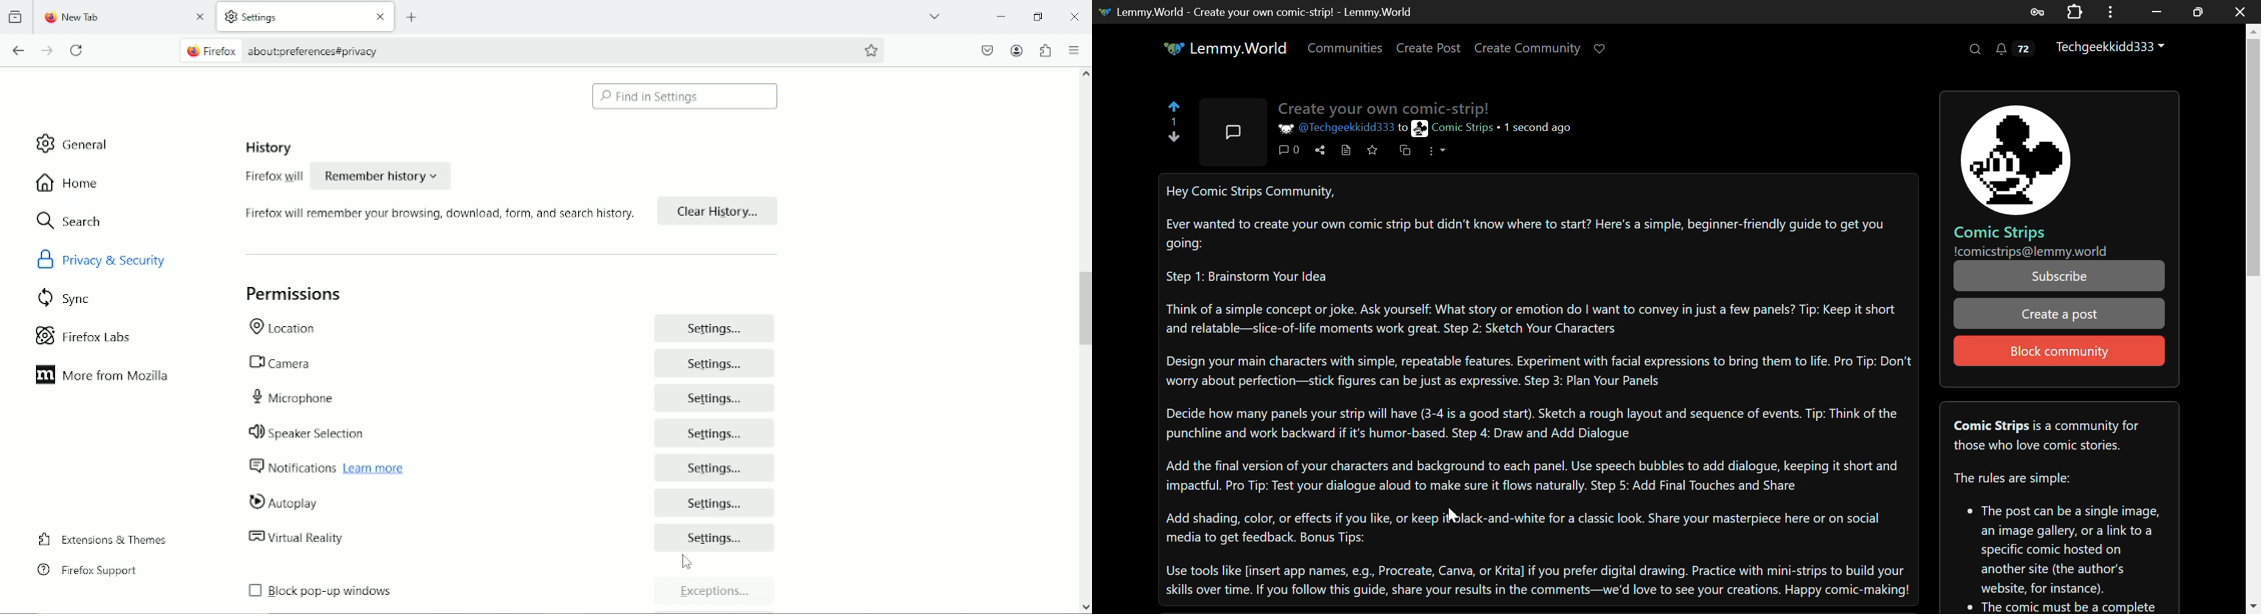 The image size is (2268, 616). What do you see at coordinates (714, 539) in the screenshot?
I see `Settings...` at bounding box center [714, 539].